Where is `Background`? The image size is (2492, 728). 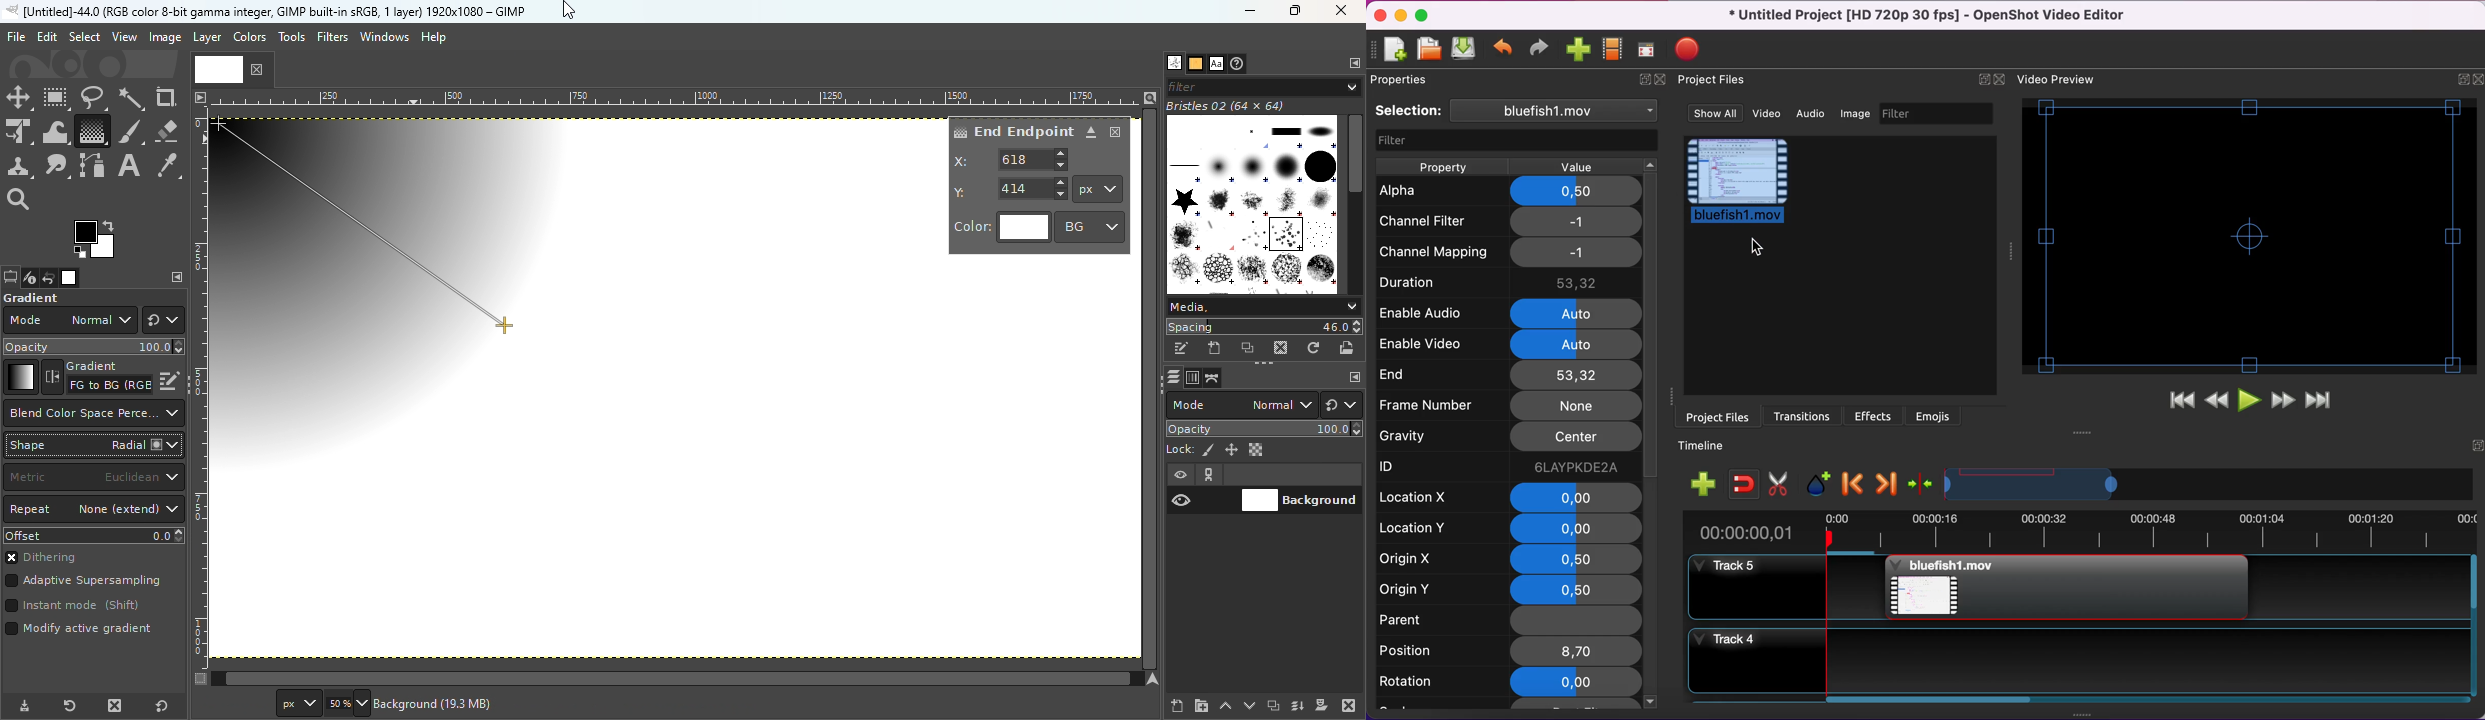
Background is located at coordinates (1300, 498).